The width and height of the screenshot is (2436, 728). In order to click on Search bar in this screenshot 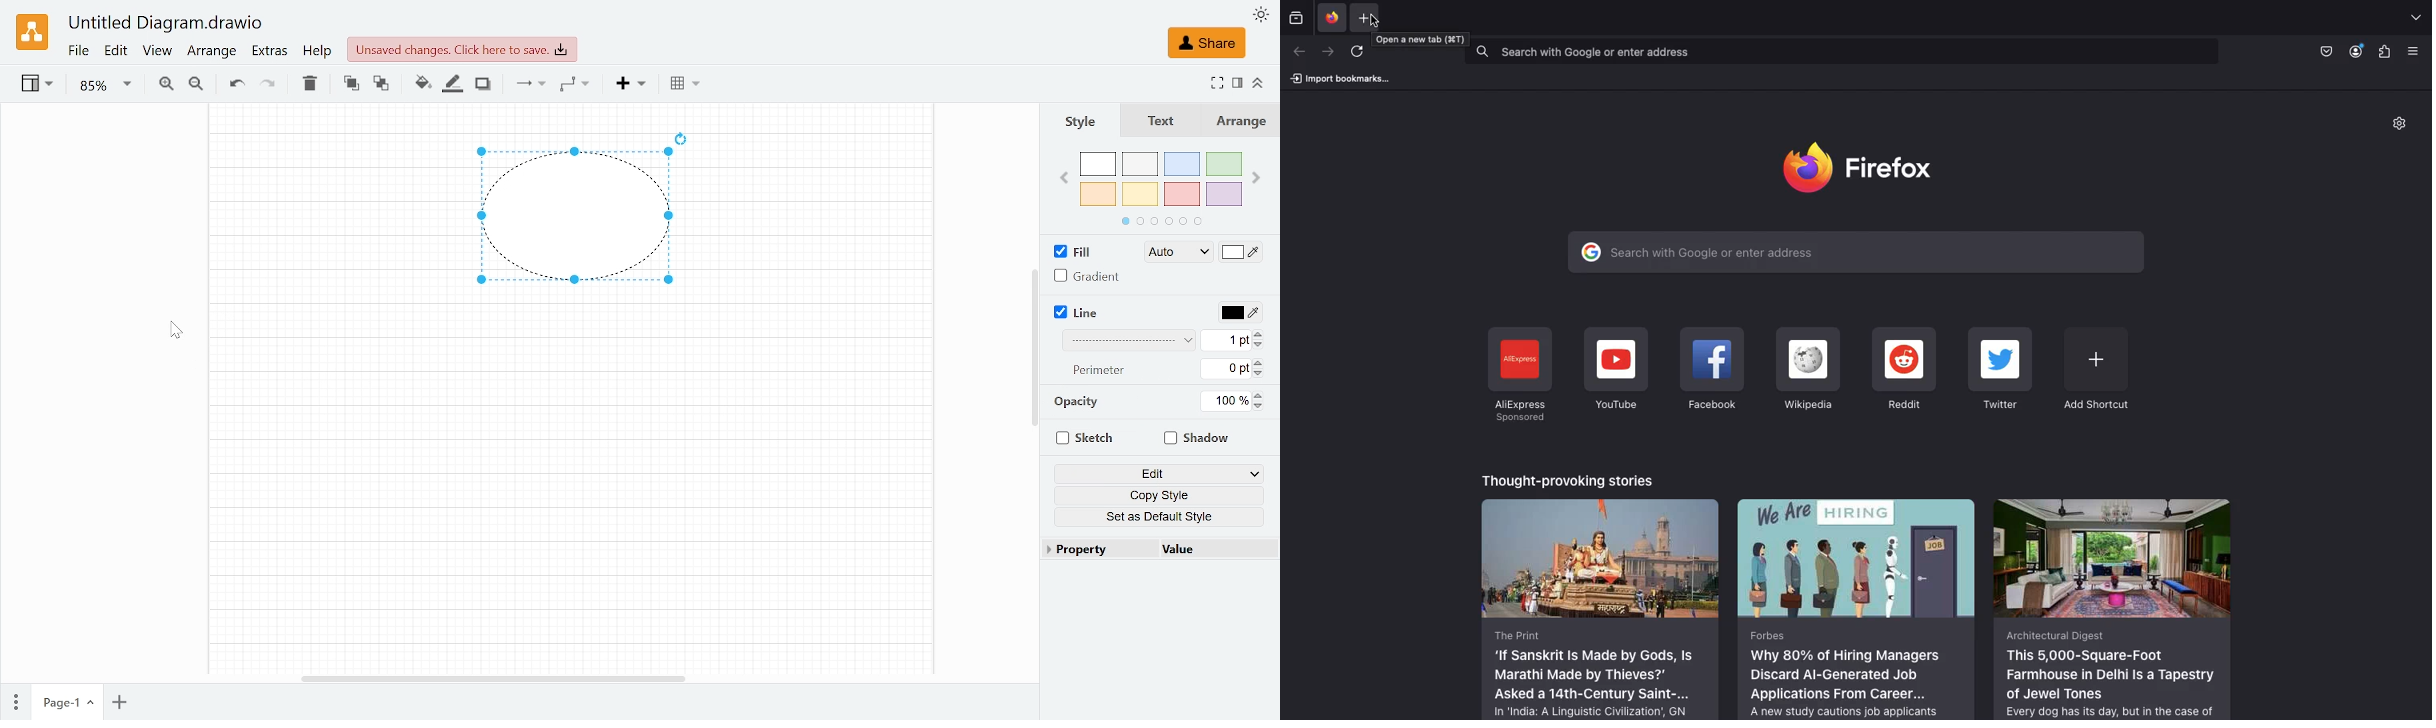, I will do `click(1839, 50)`.